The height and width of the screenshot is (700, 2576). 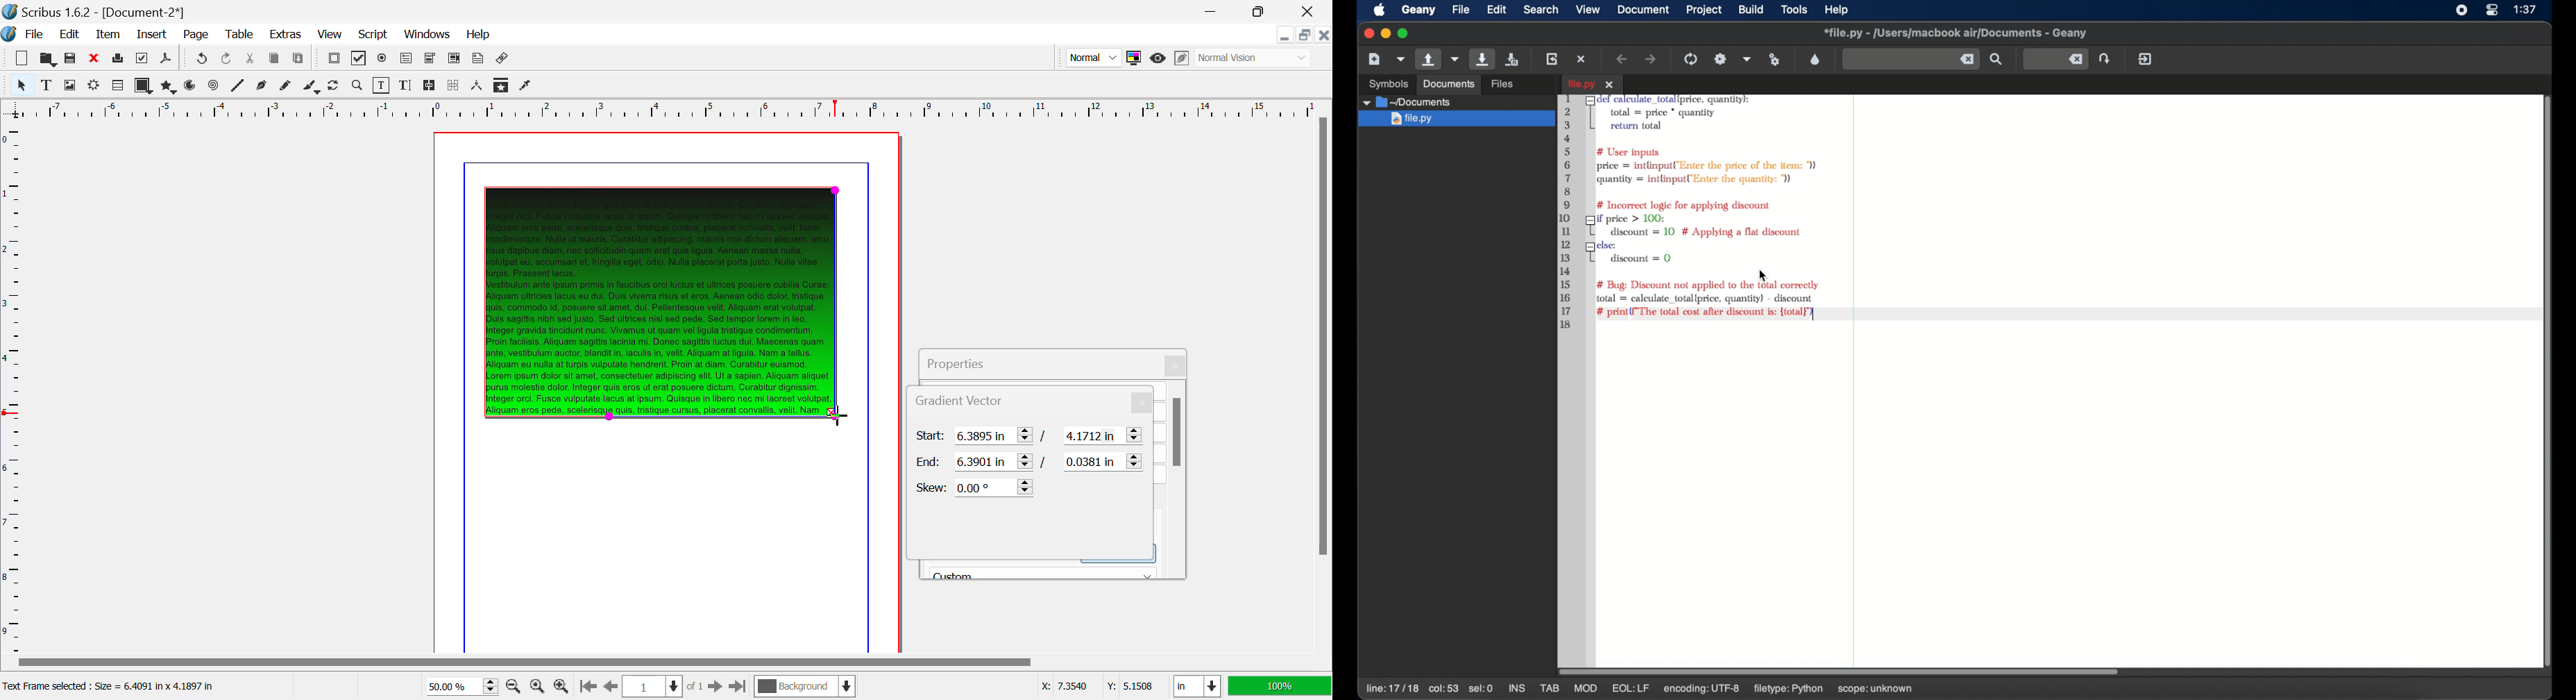 What do you see at coordinates (480, 35) in the screenshot?
I see `Help` at bounding box center [480, 35].